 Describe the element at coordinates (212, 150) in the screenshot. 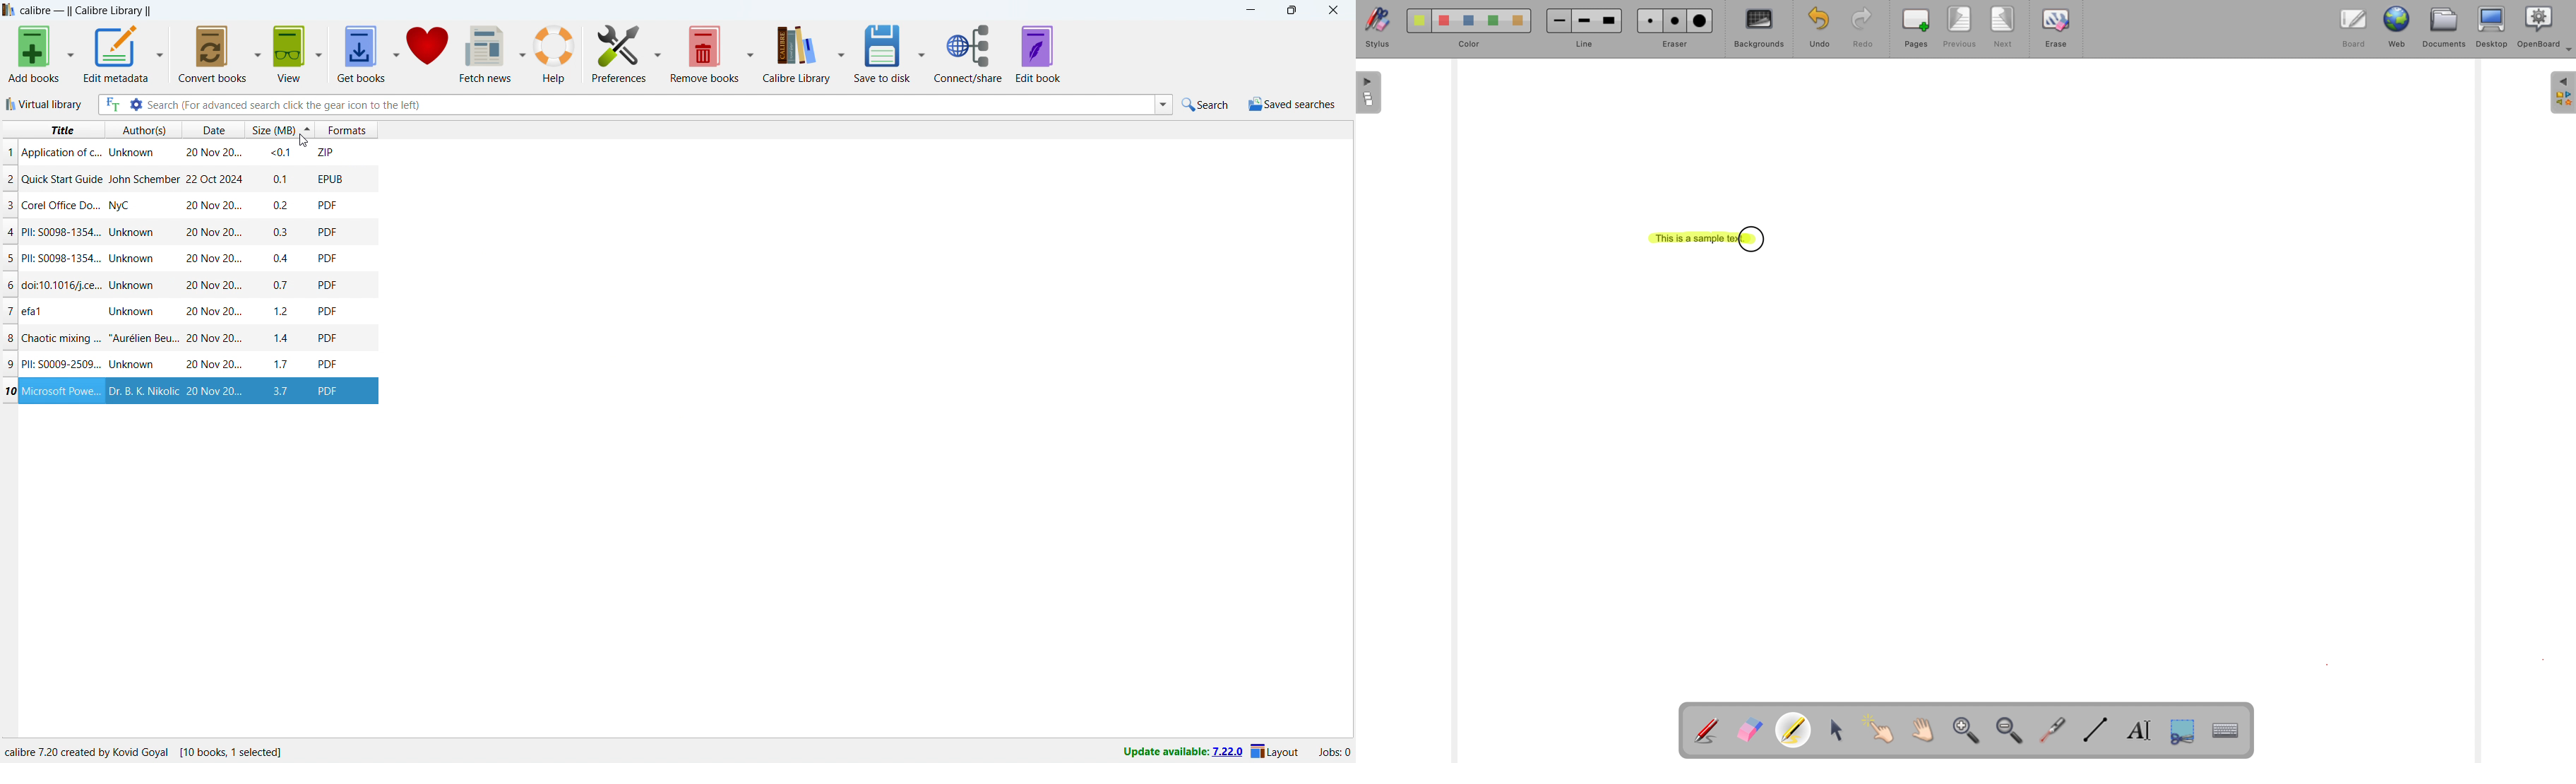

I see `date` at that location.